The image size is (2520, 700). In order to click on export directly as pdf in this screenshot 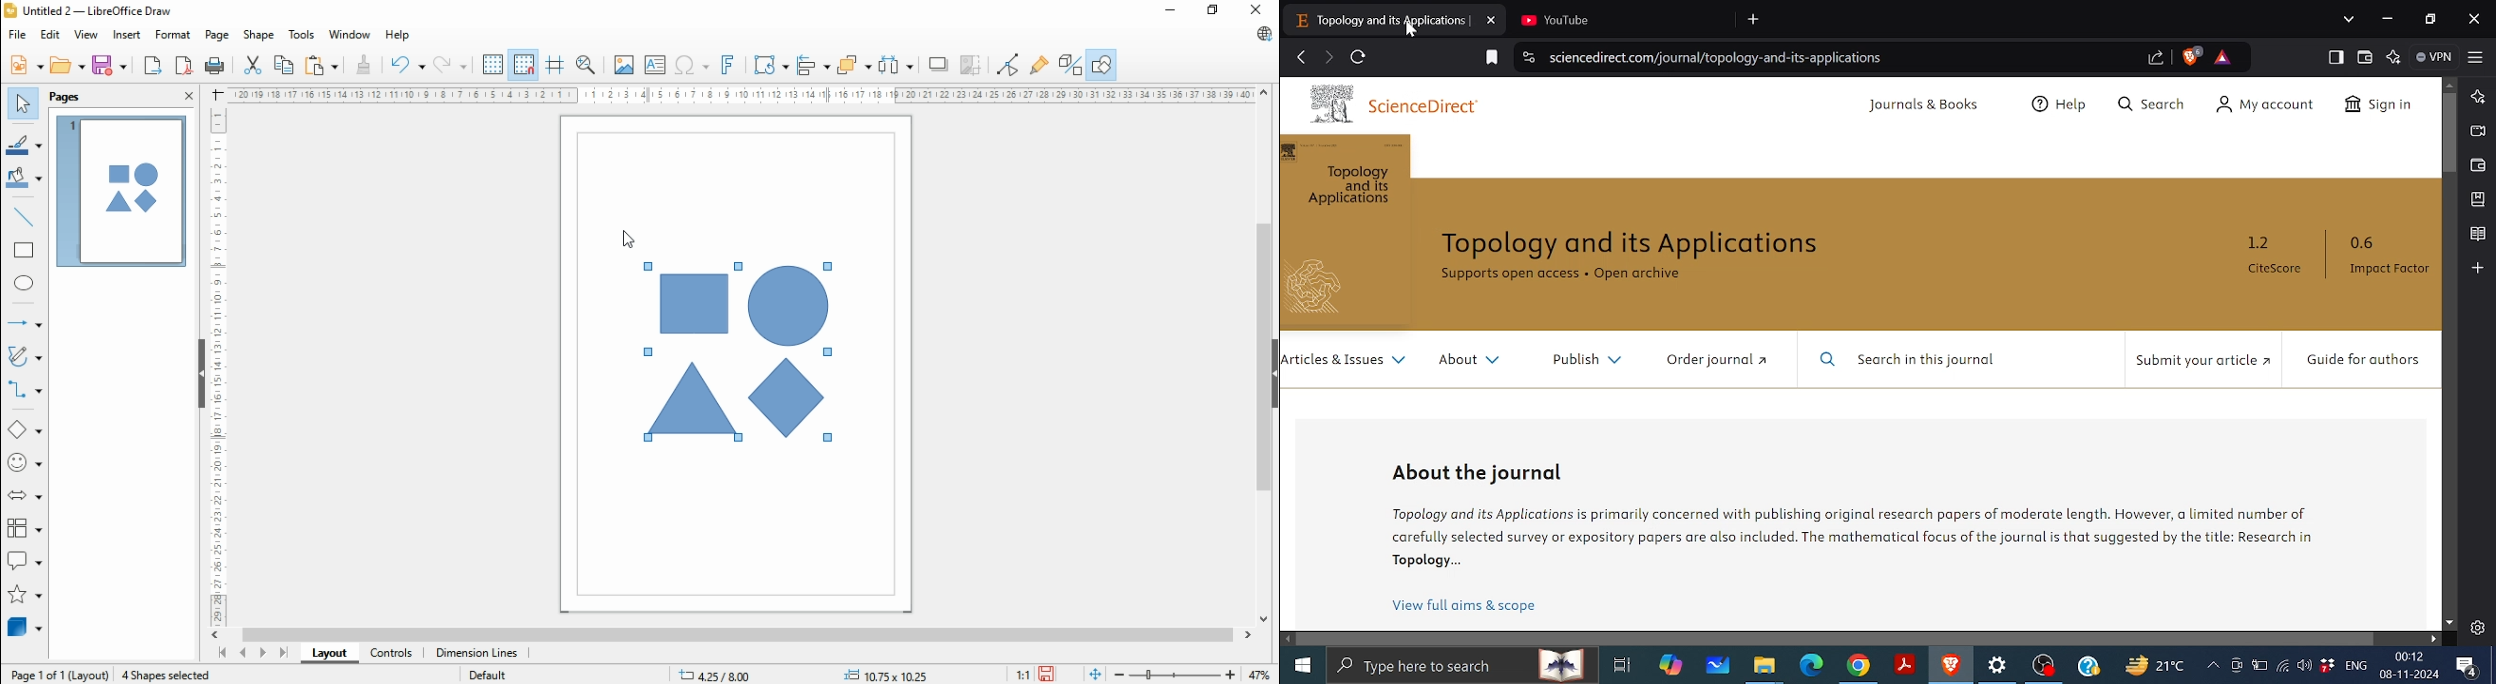, I will do `click(183, 65)`.